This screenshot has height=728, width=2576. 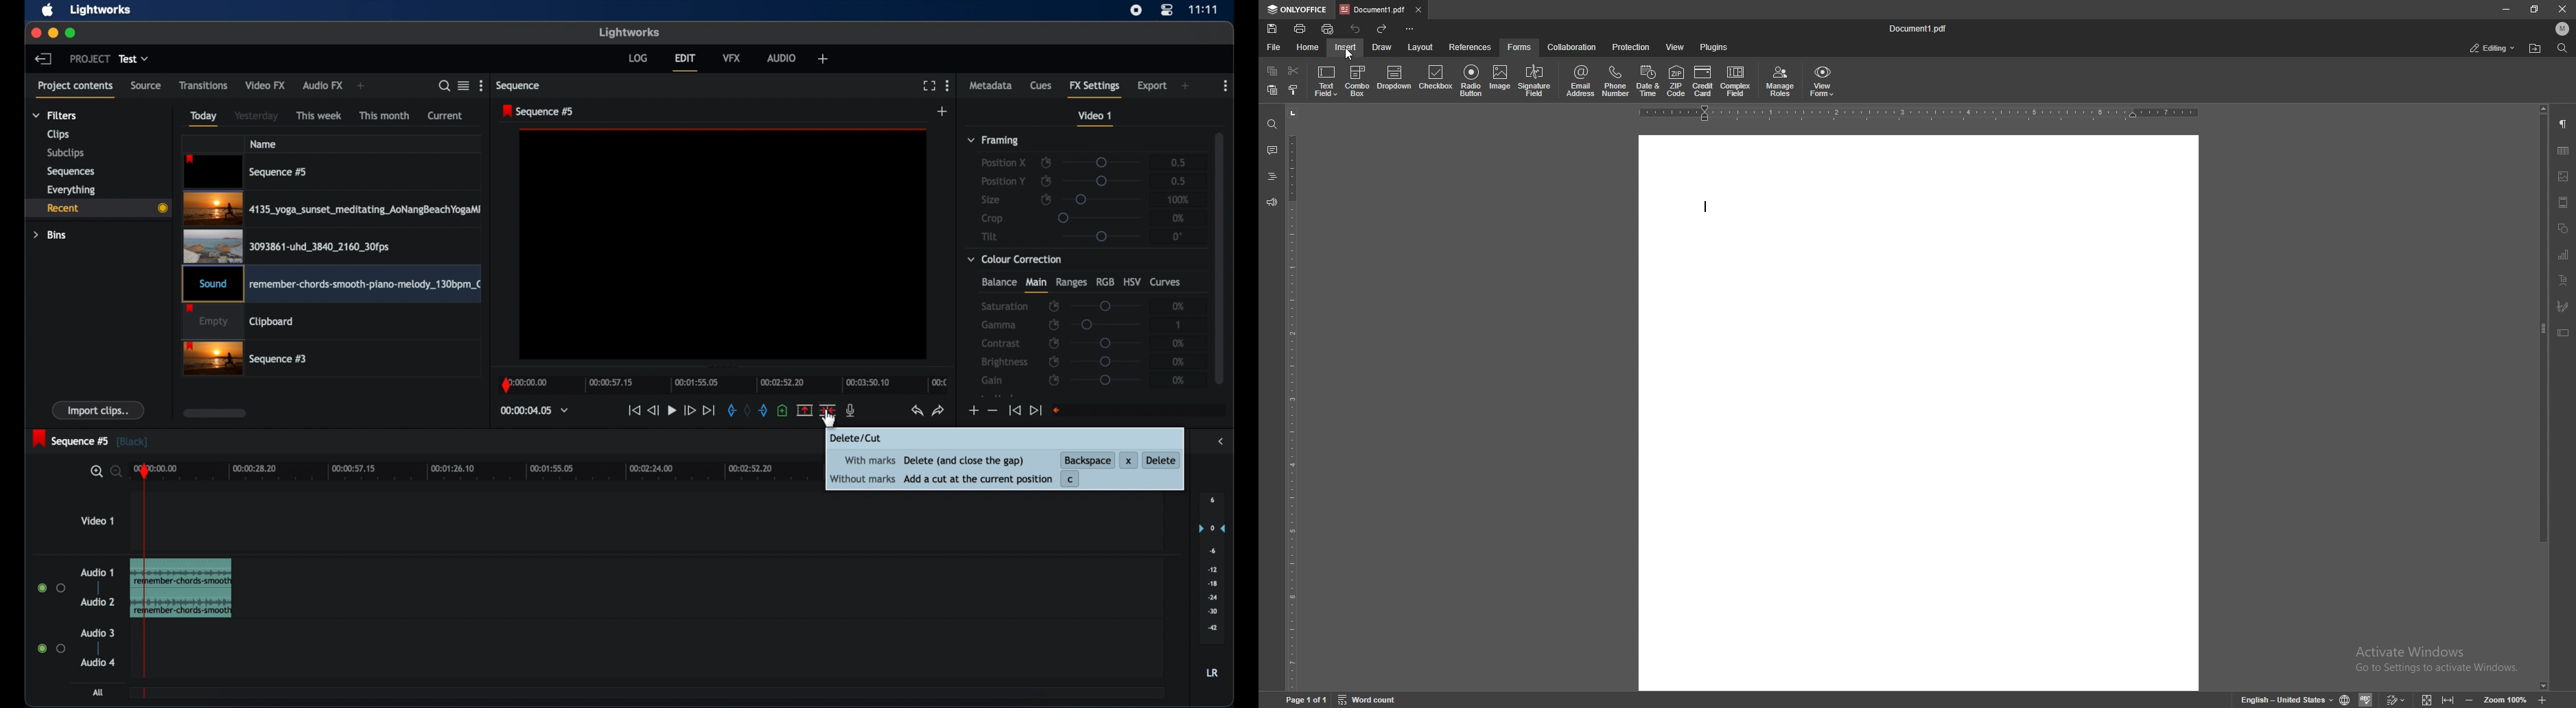 What do you see at coordinates (2563, 202) in the screenshot?
I see `view` at bounding box center [2563, 202].